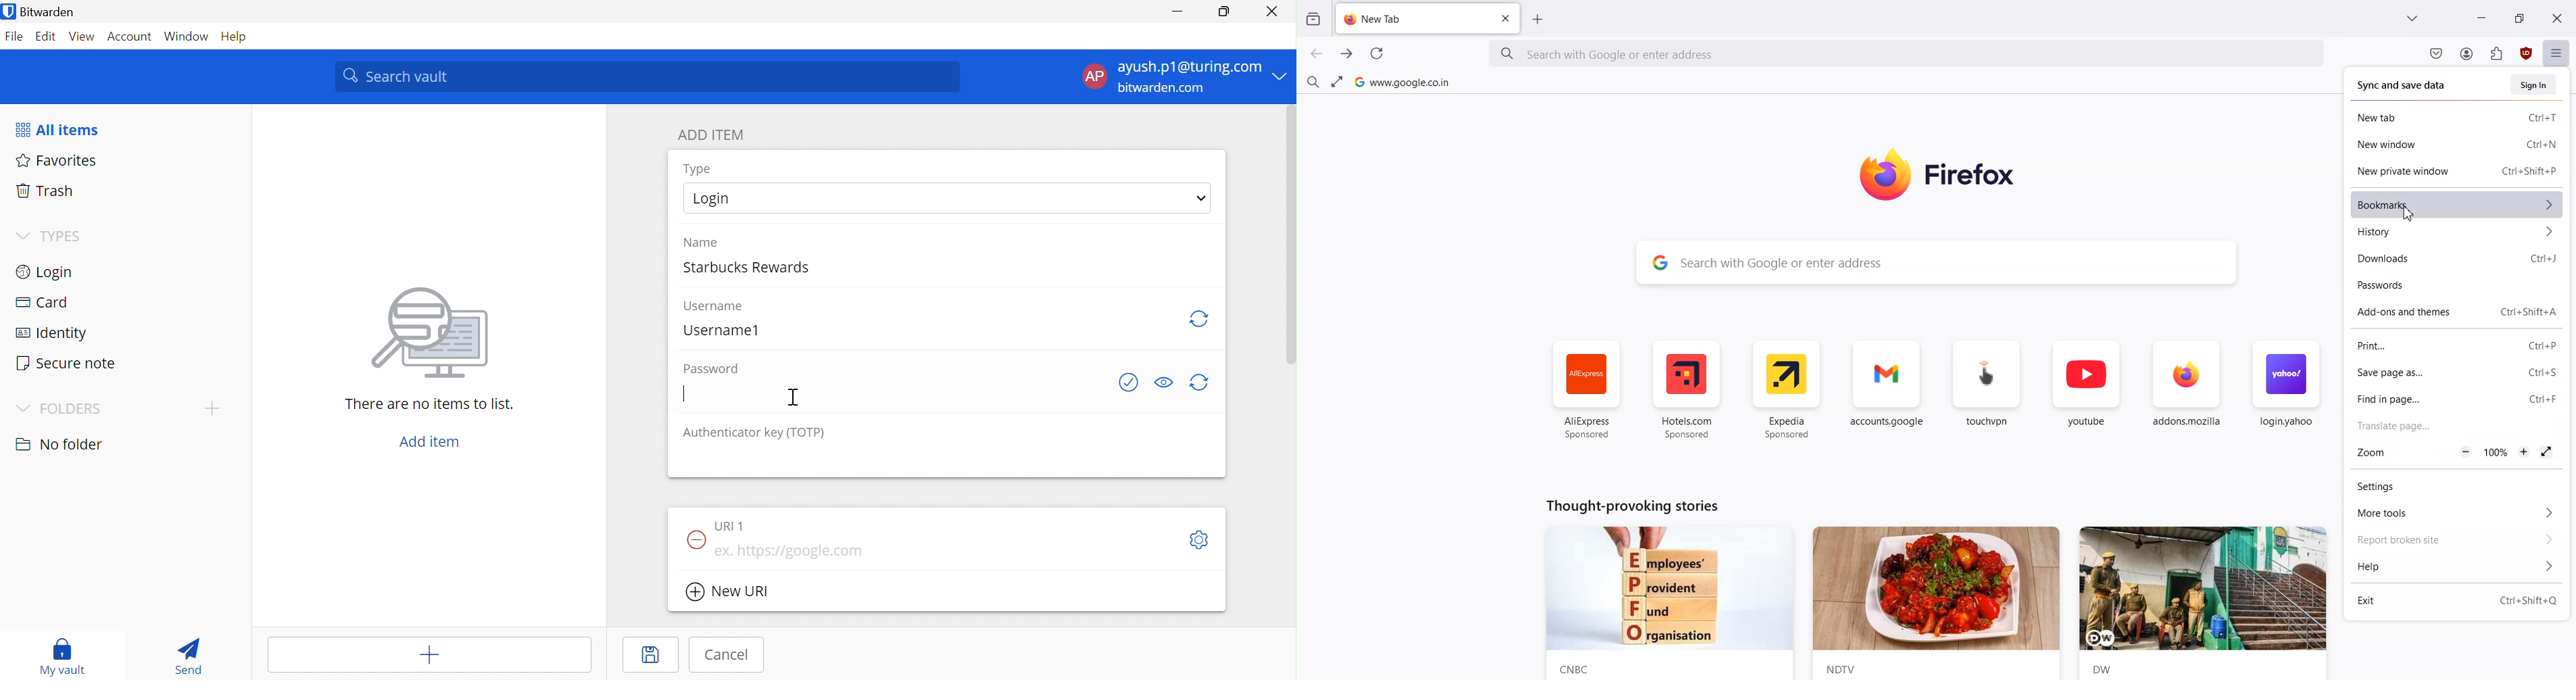  What do you see at coordinates (2496, 451) in the screenshot?
I see `Zoom percentage` at bounding box center [2496, 451].